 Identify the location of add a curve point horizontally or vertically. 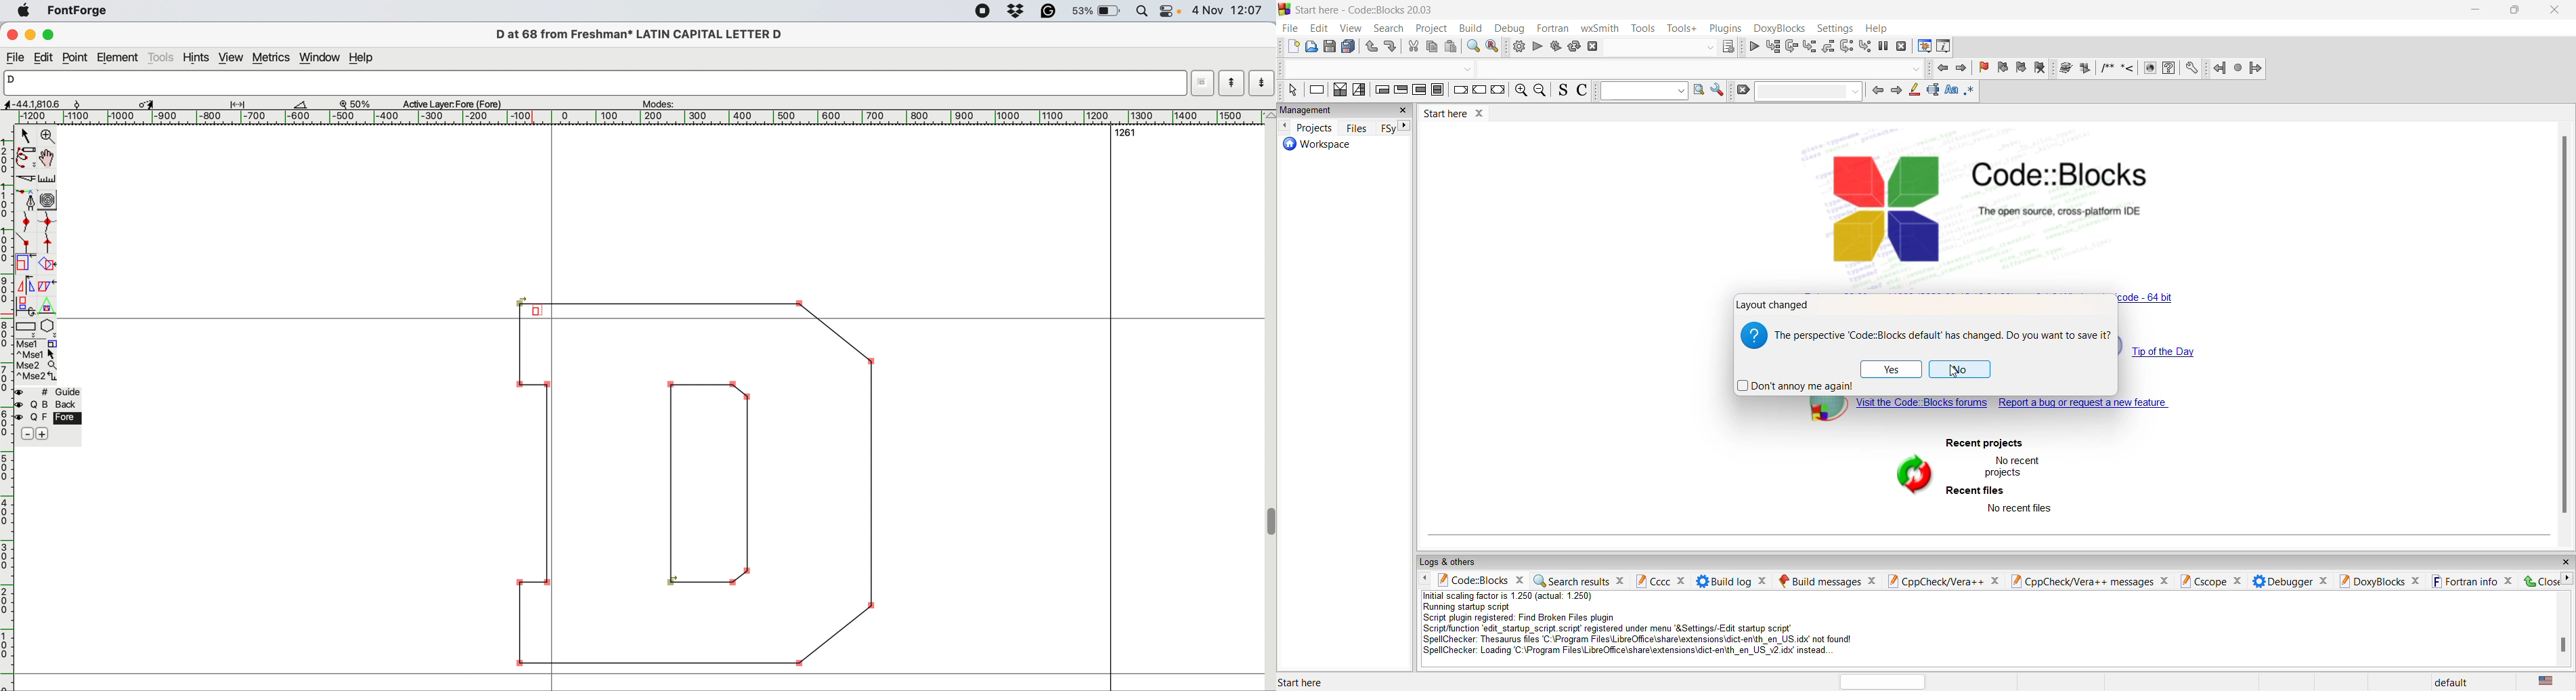
(46, 223).